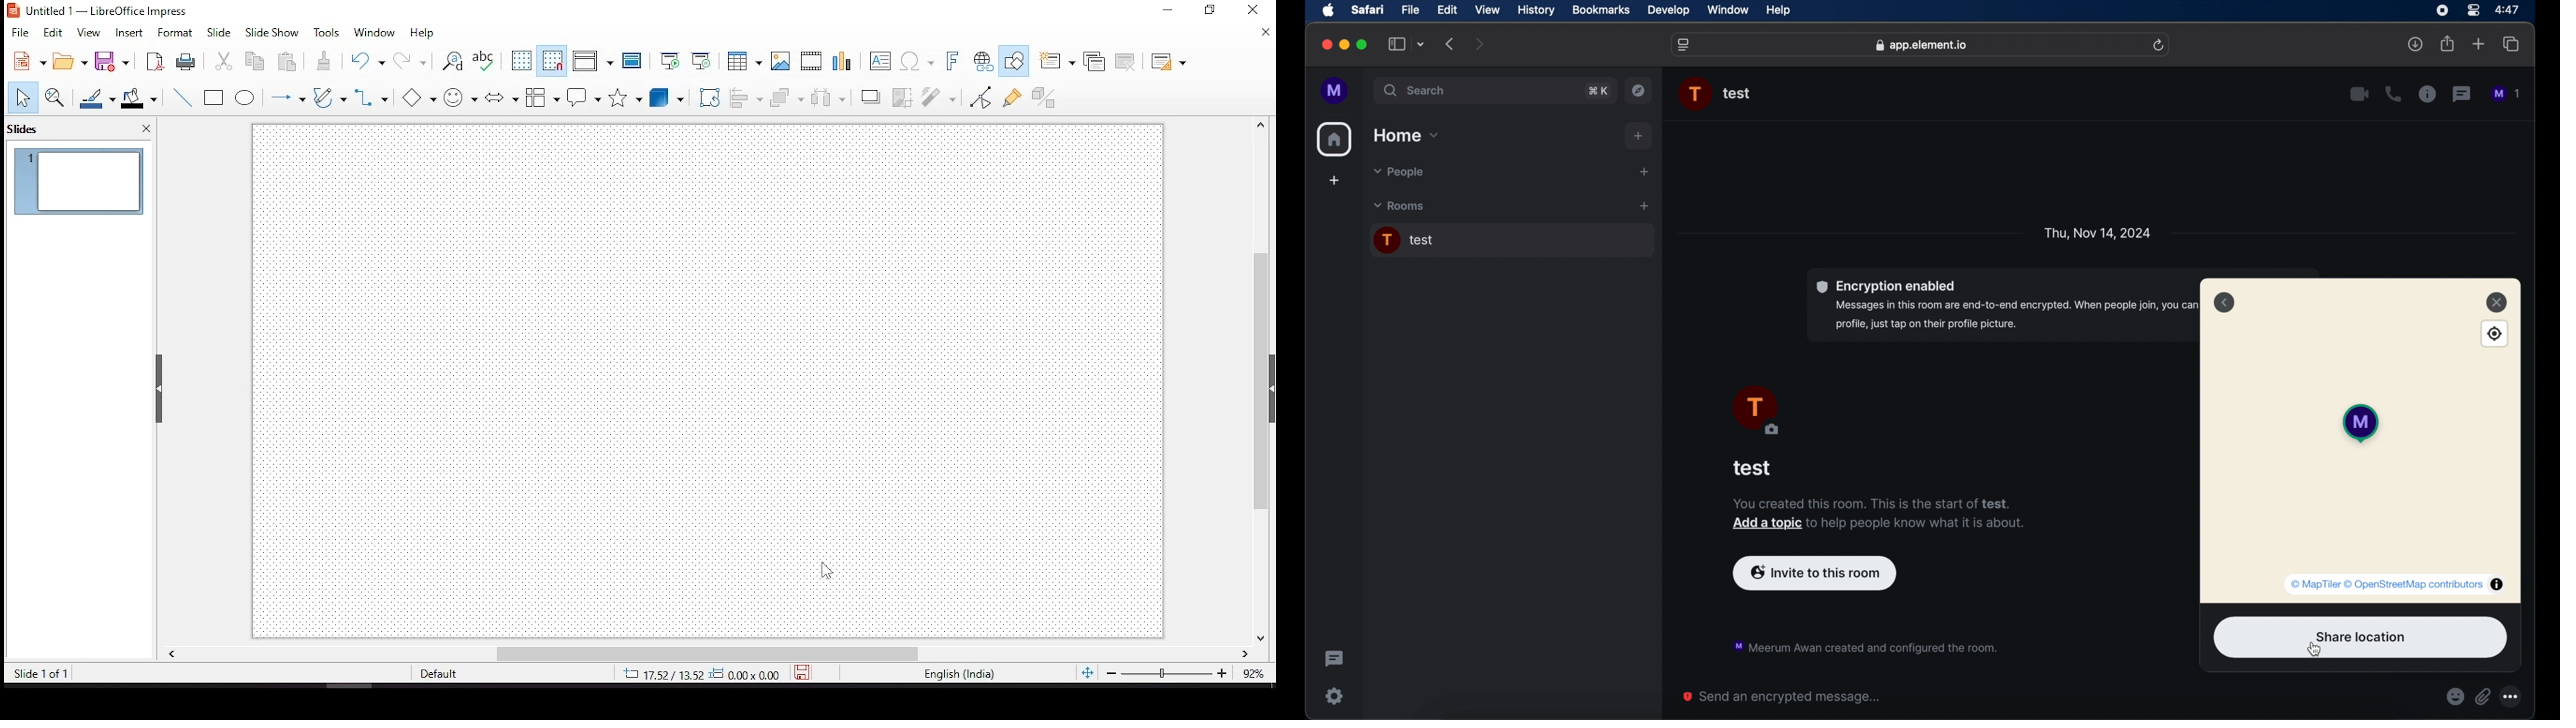  Describe the element at coordinates (2497, 301) in the screenshot. I see `close` at that location.